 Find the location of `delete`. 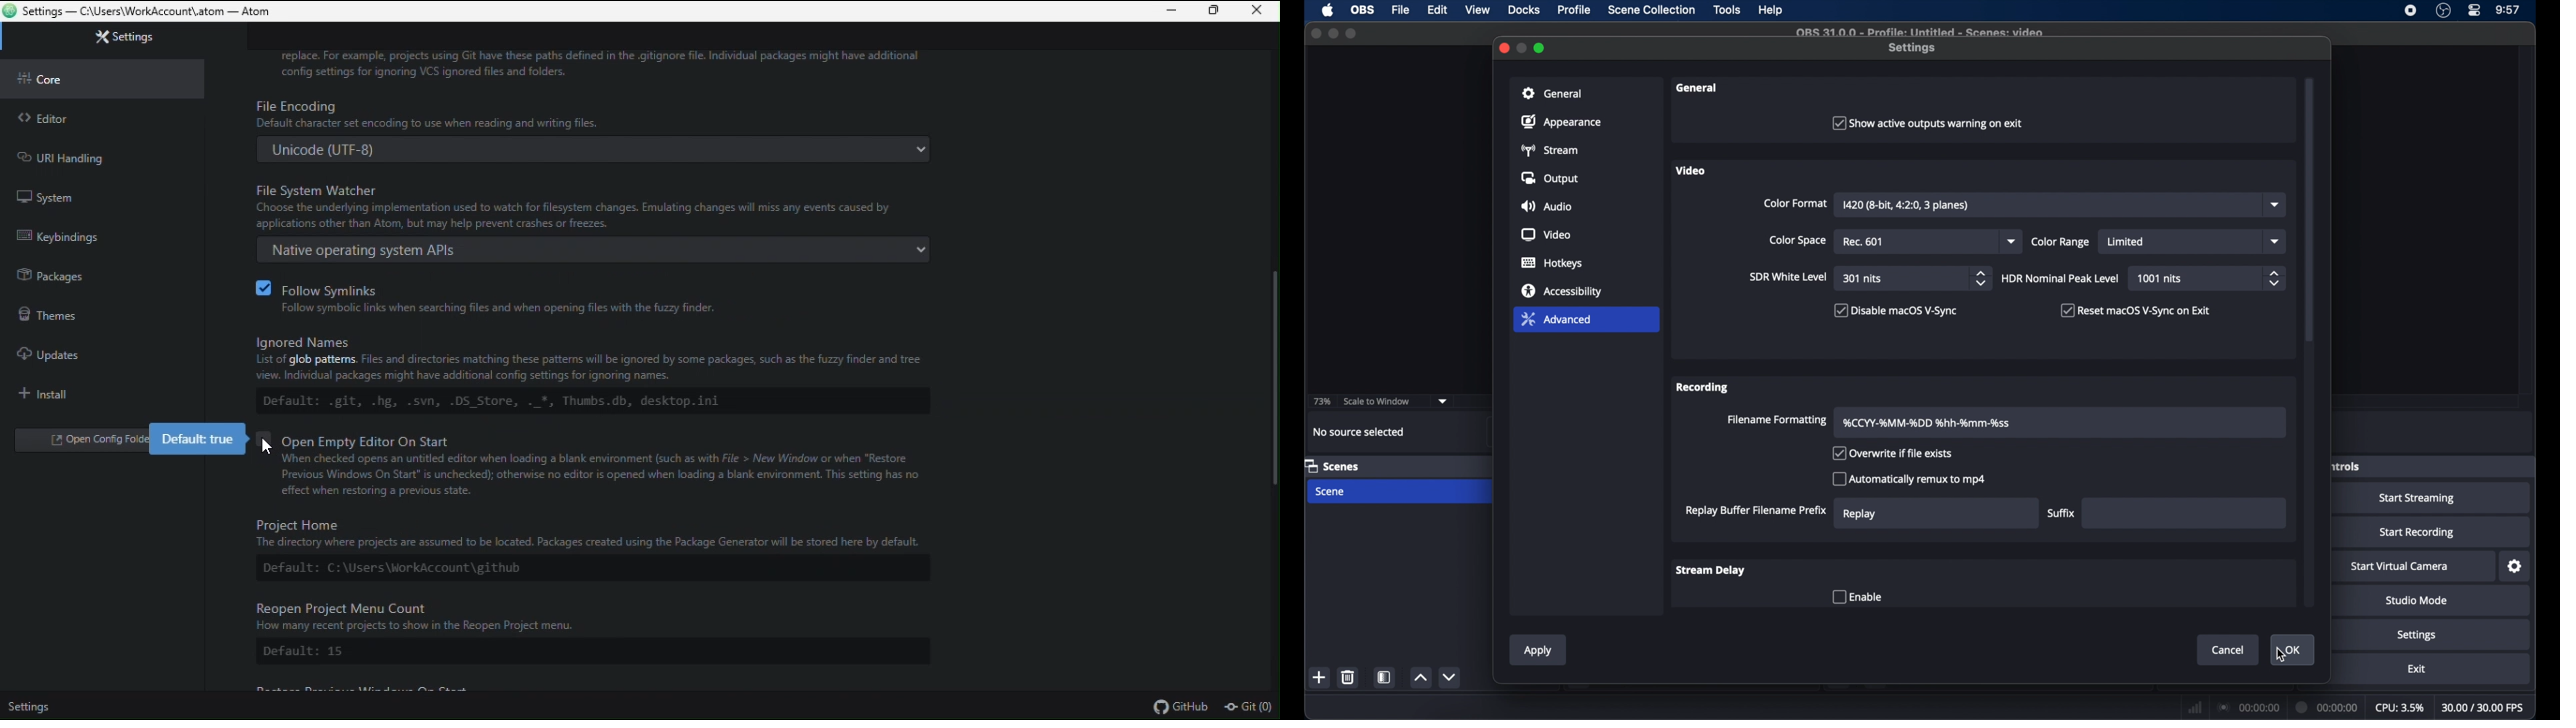

delete is located at coordinates (1351, 677).